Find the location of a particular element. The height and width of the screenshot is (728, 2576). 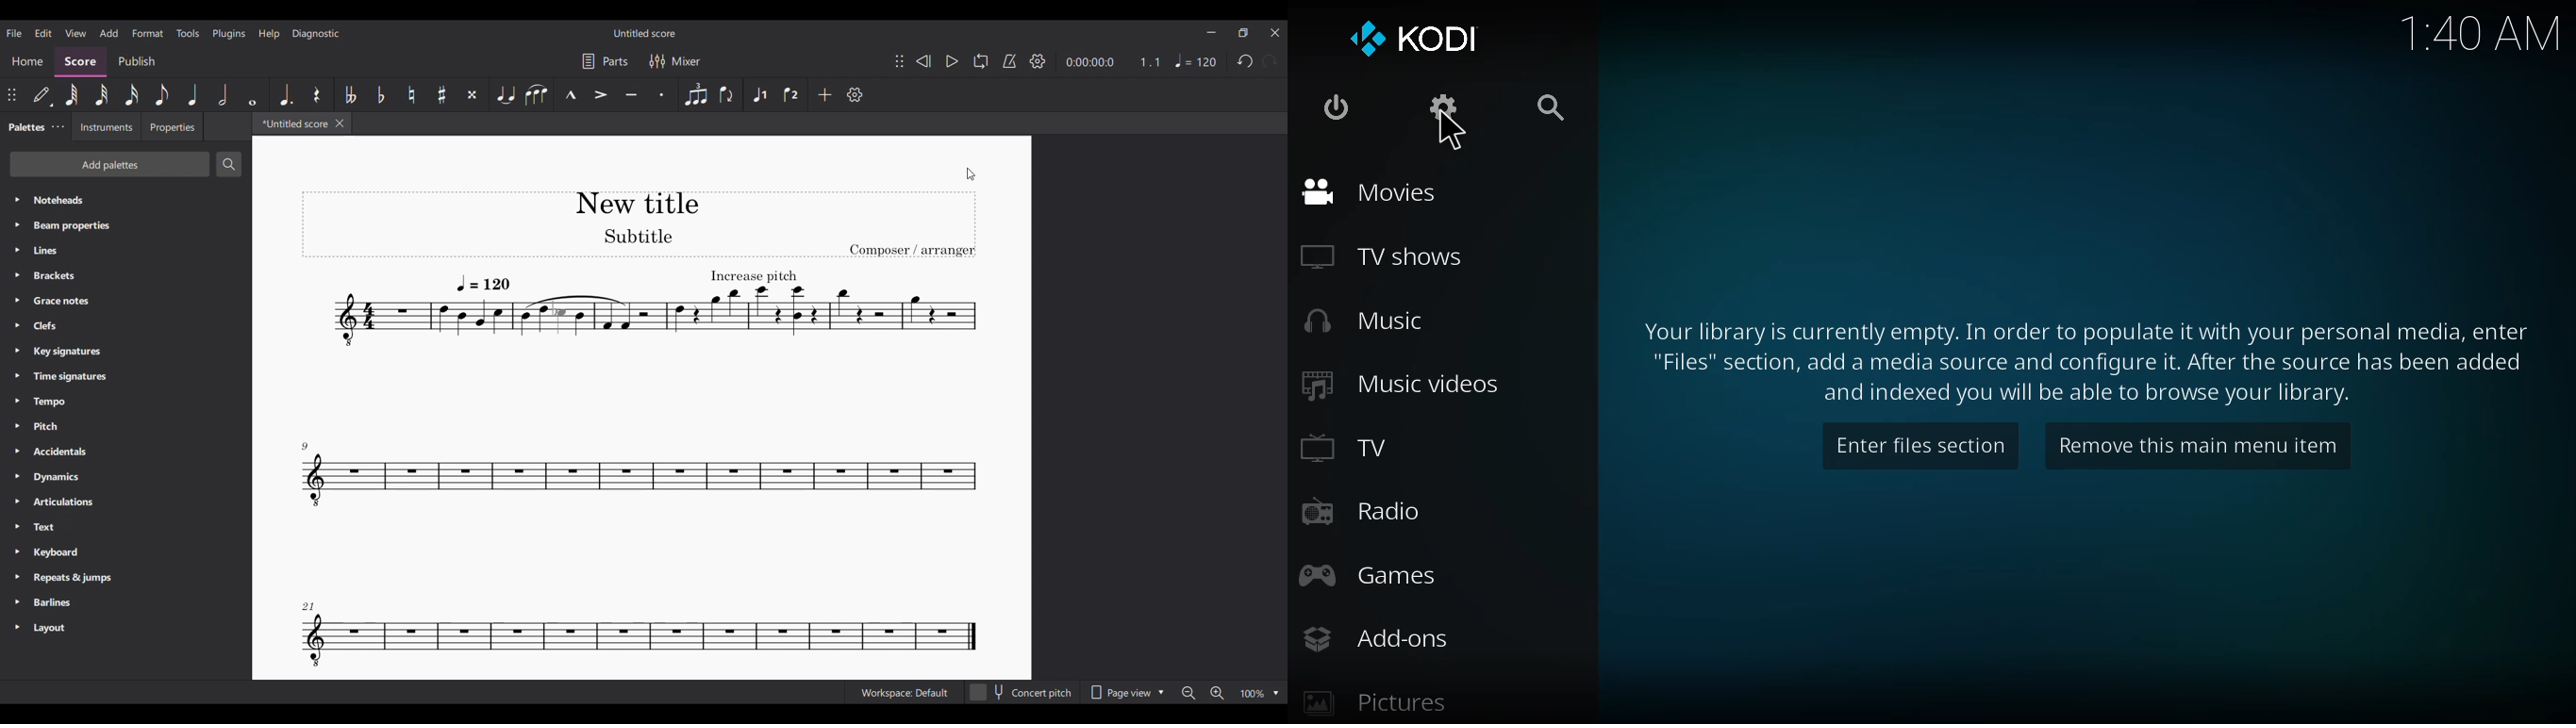

Zoom out is located at coordinates (1189, 692).